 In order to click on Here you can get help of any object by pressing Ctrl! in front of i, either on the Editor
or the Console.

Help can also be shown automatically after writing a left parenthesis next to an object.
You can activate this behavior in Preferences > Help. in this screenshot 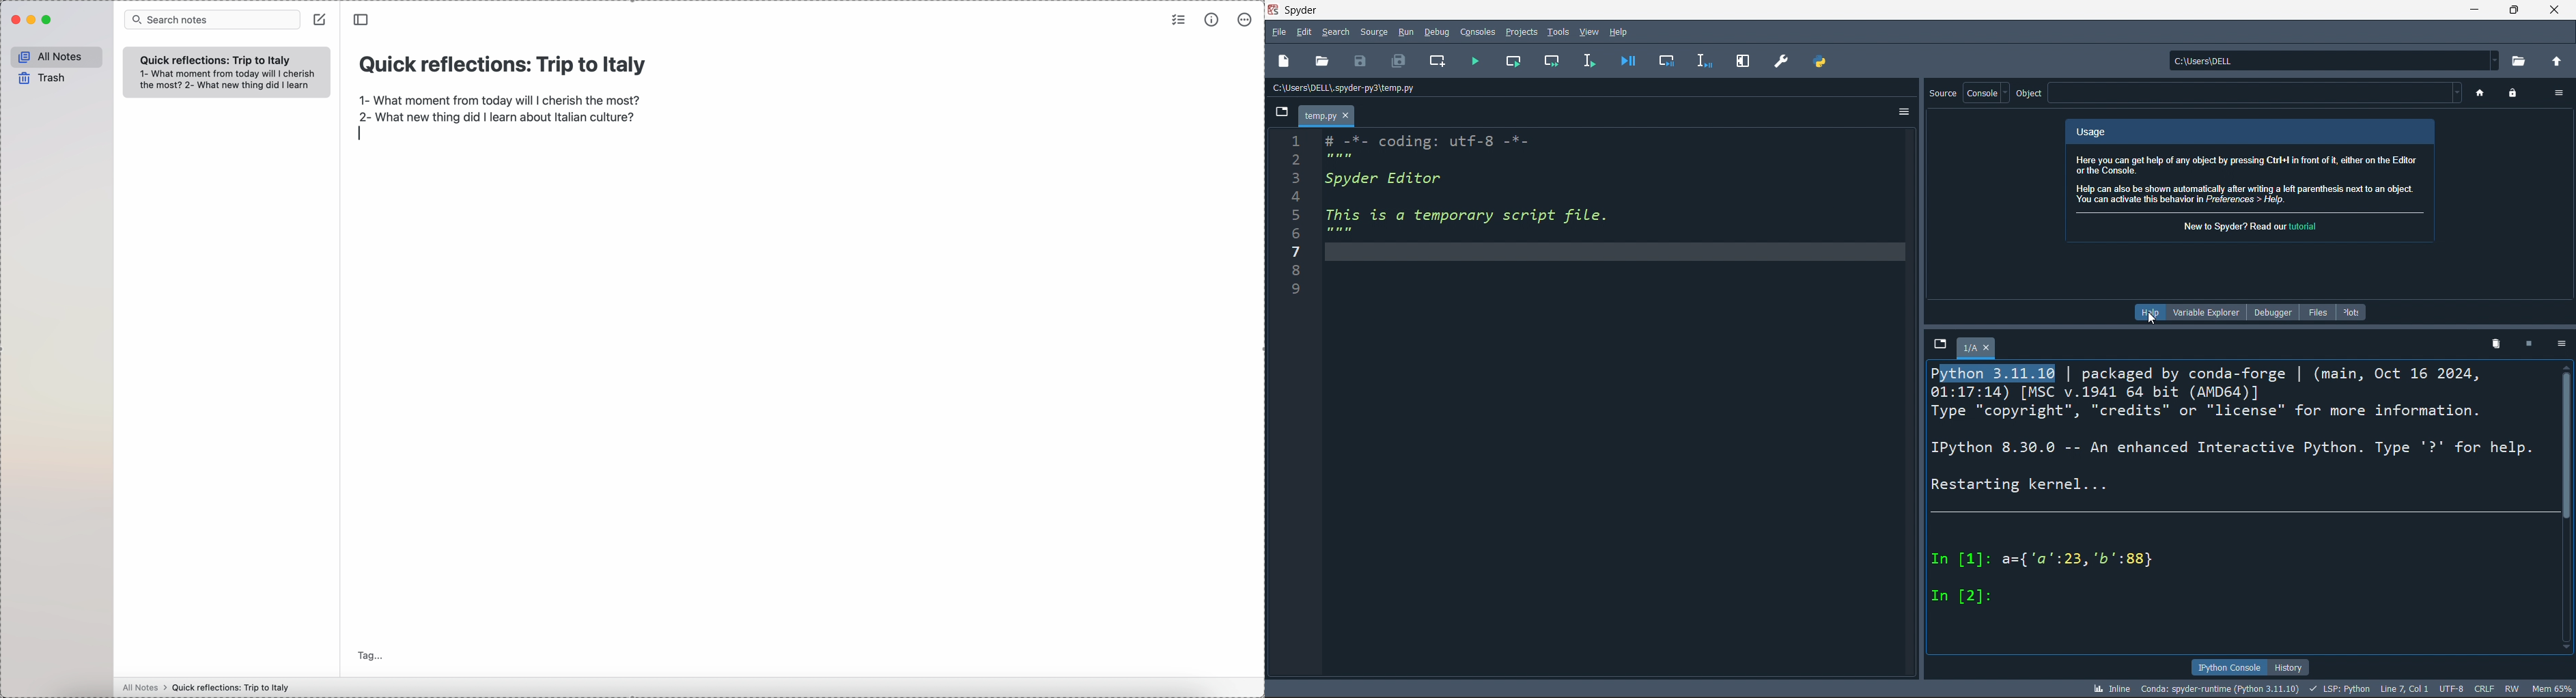, I will do `click(2247, 179)`.